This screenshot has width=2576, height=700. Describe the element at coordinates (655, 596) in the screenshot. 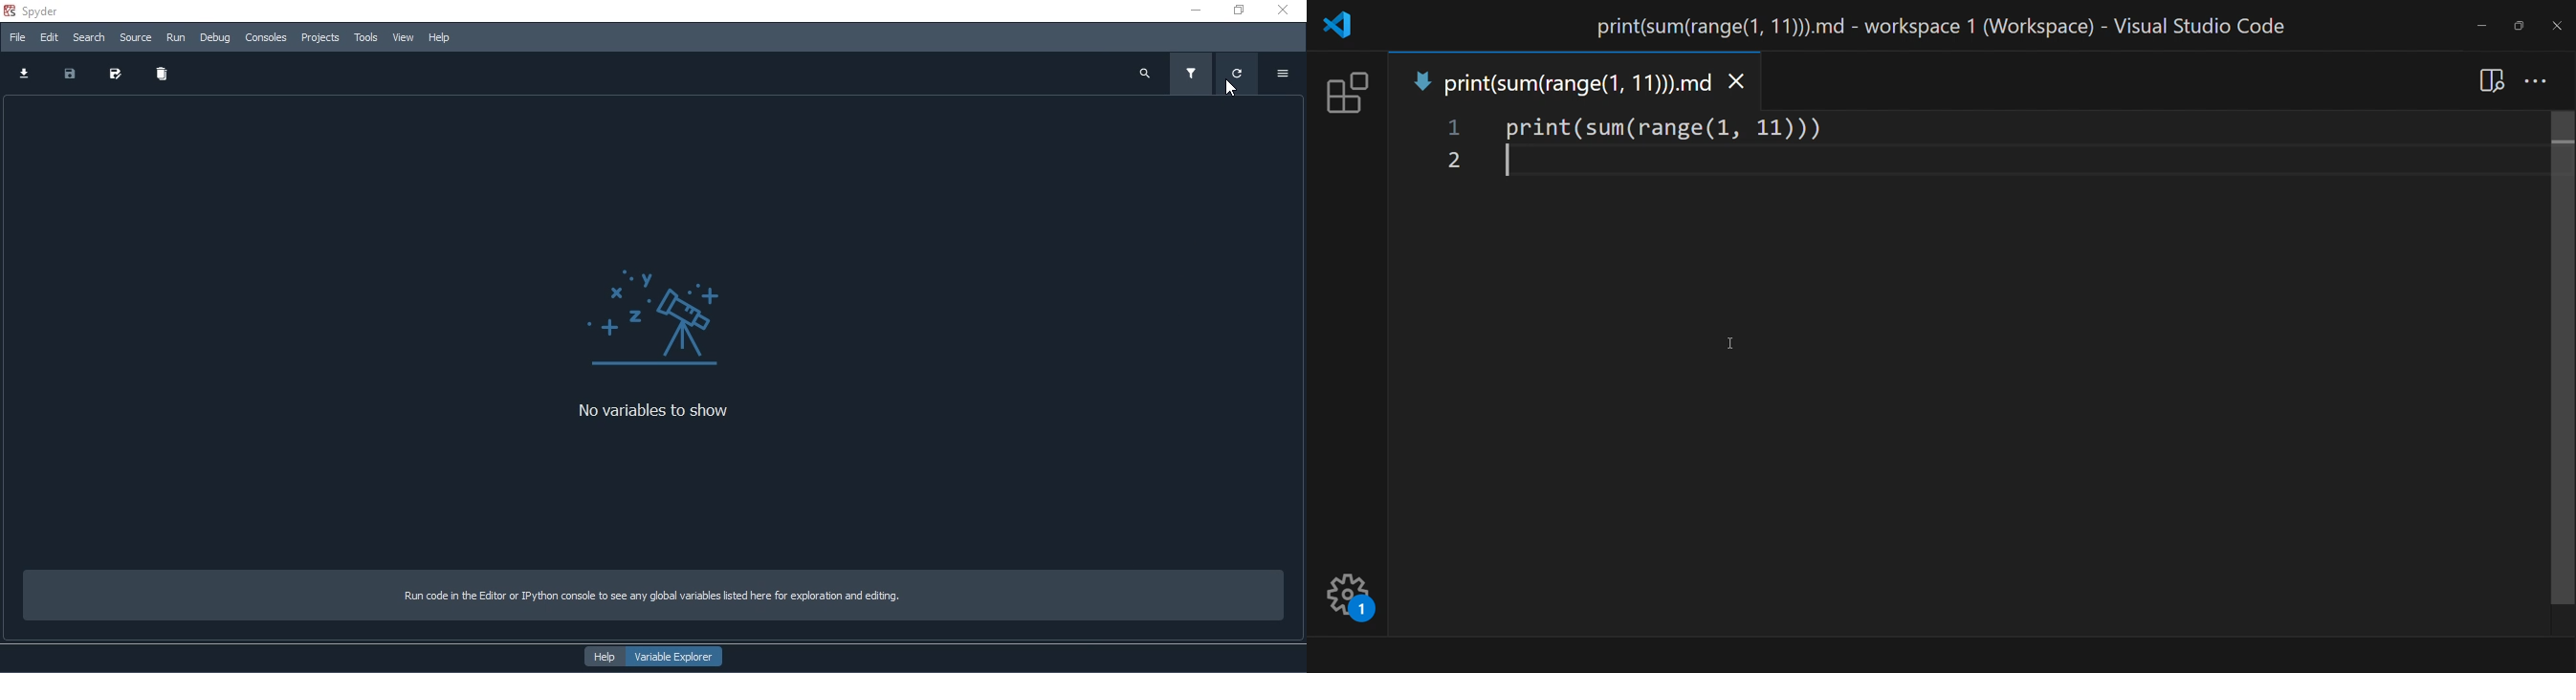

I see `Run code in the Editor or IPython console to see any global variables listed here for exploration and editing.` at that location.